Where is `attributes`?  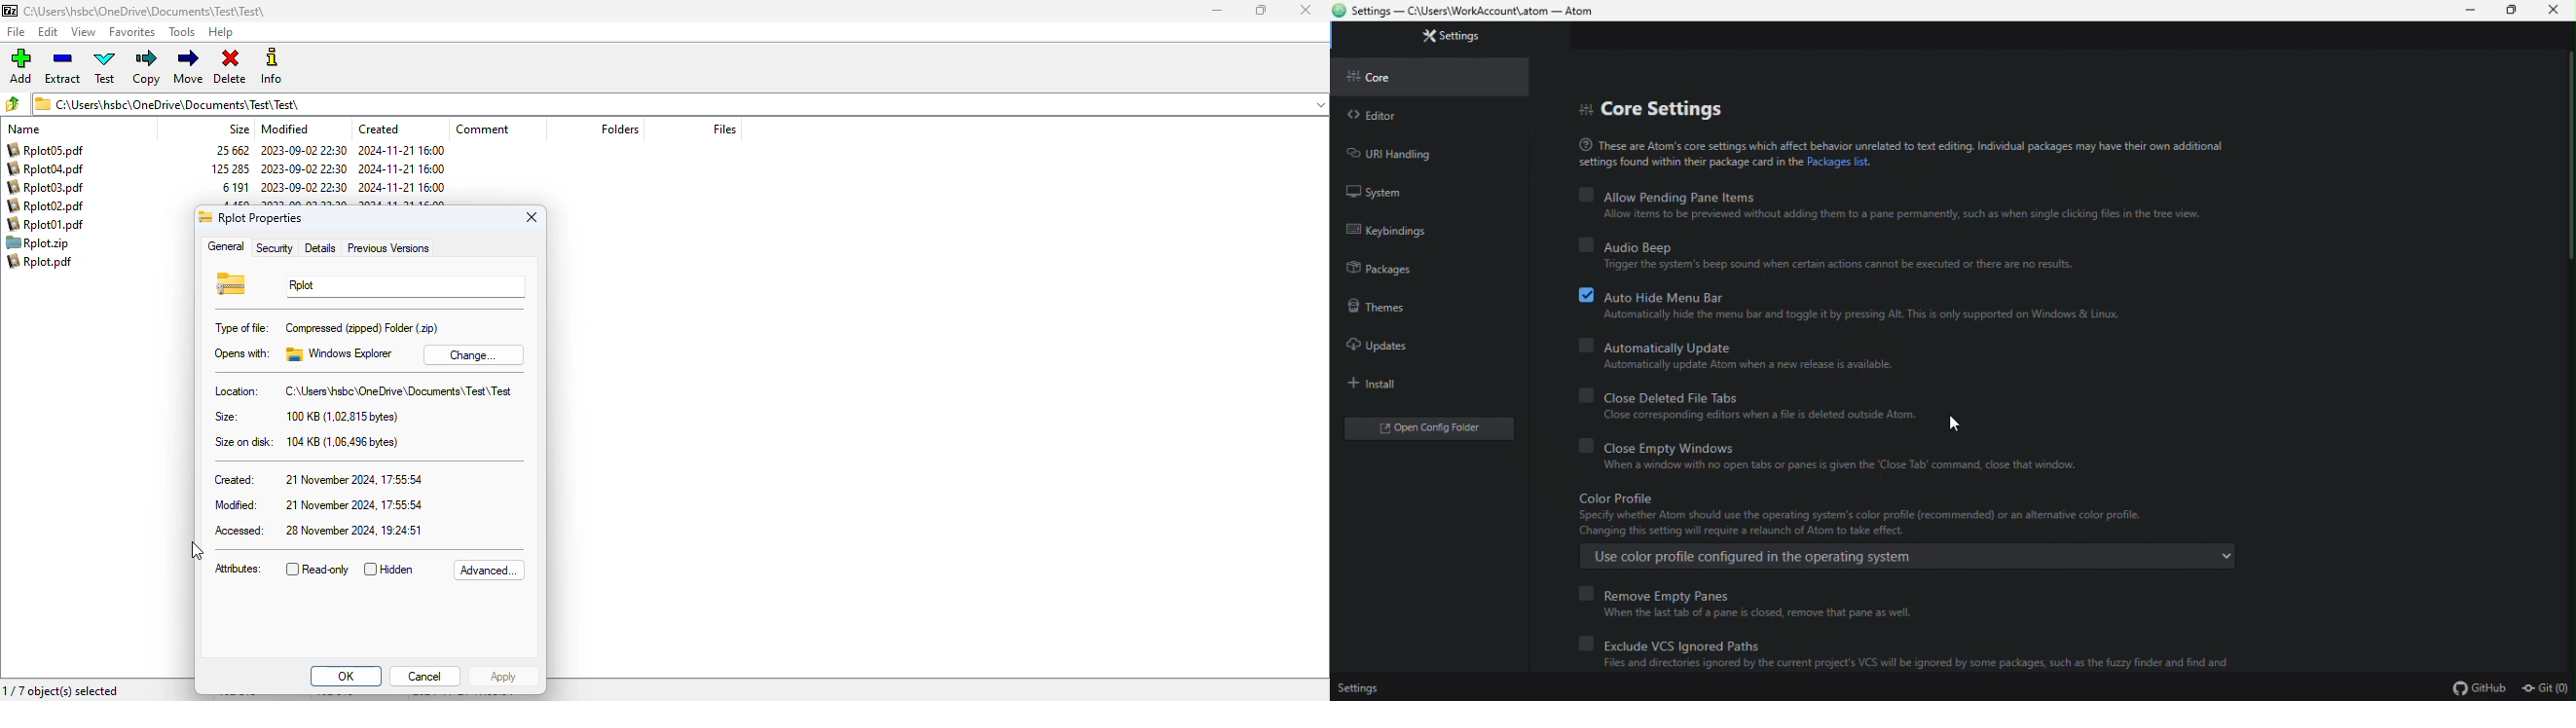
attributes is located at coordinates (239, 570).